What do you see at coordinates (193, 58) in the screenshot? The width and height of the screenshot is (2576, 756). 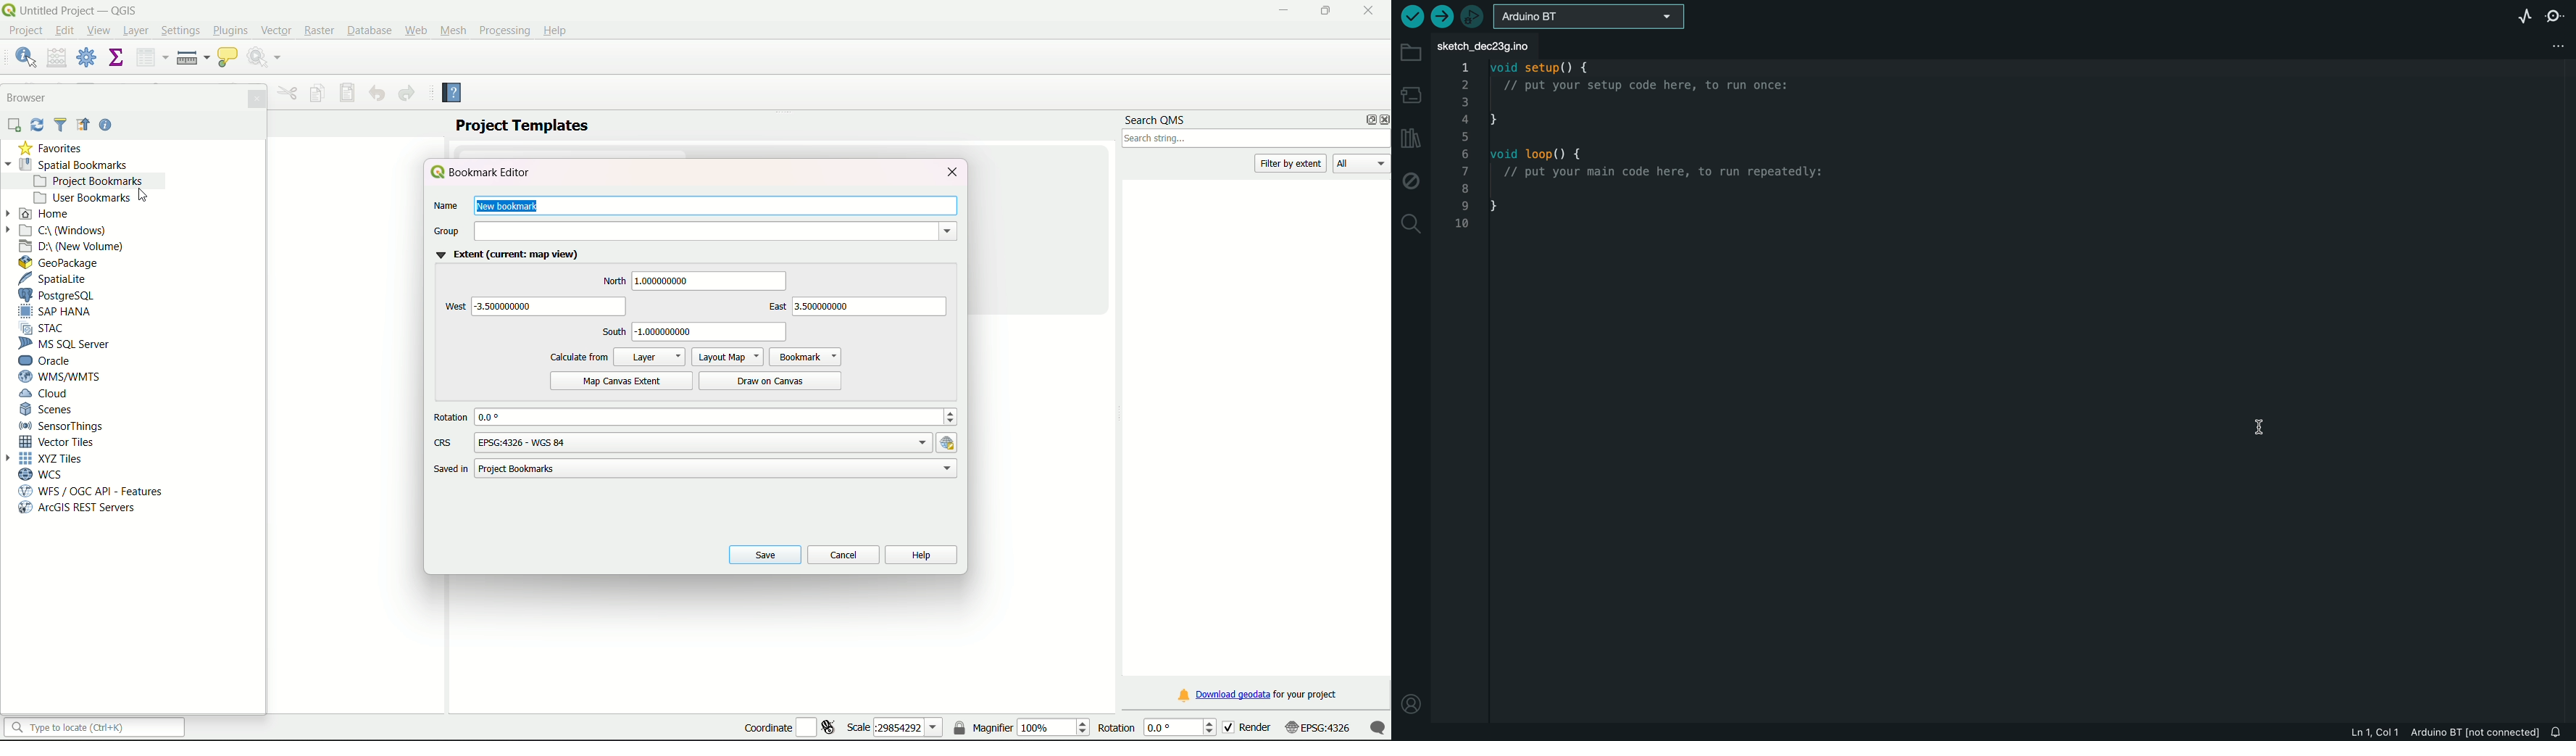 I see `measure line` at bounding box center [193, 58].